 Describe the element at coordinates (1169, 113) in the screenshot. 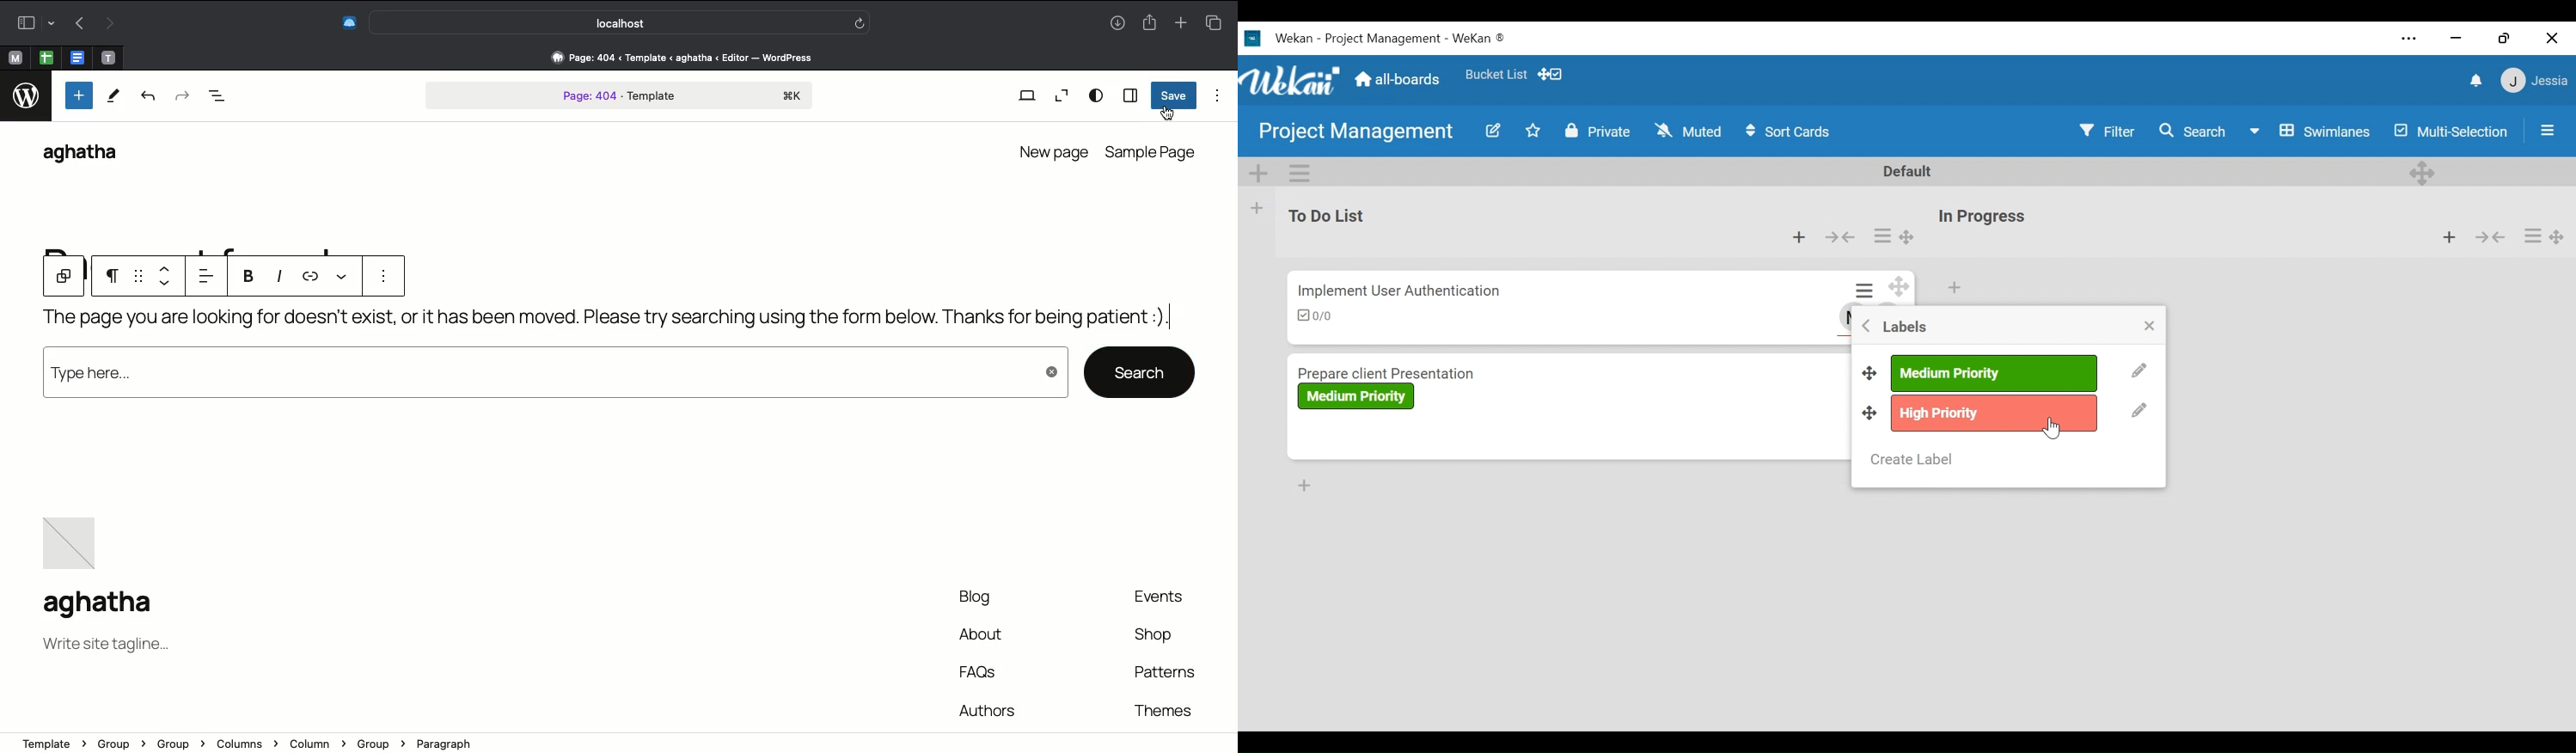

I see `cursor` at that location.